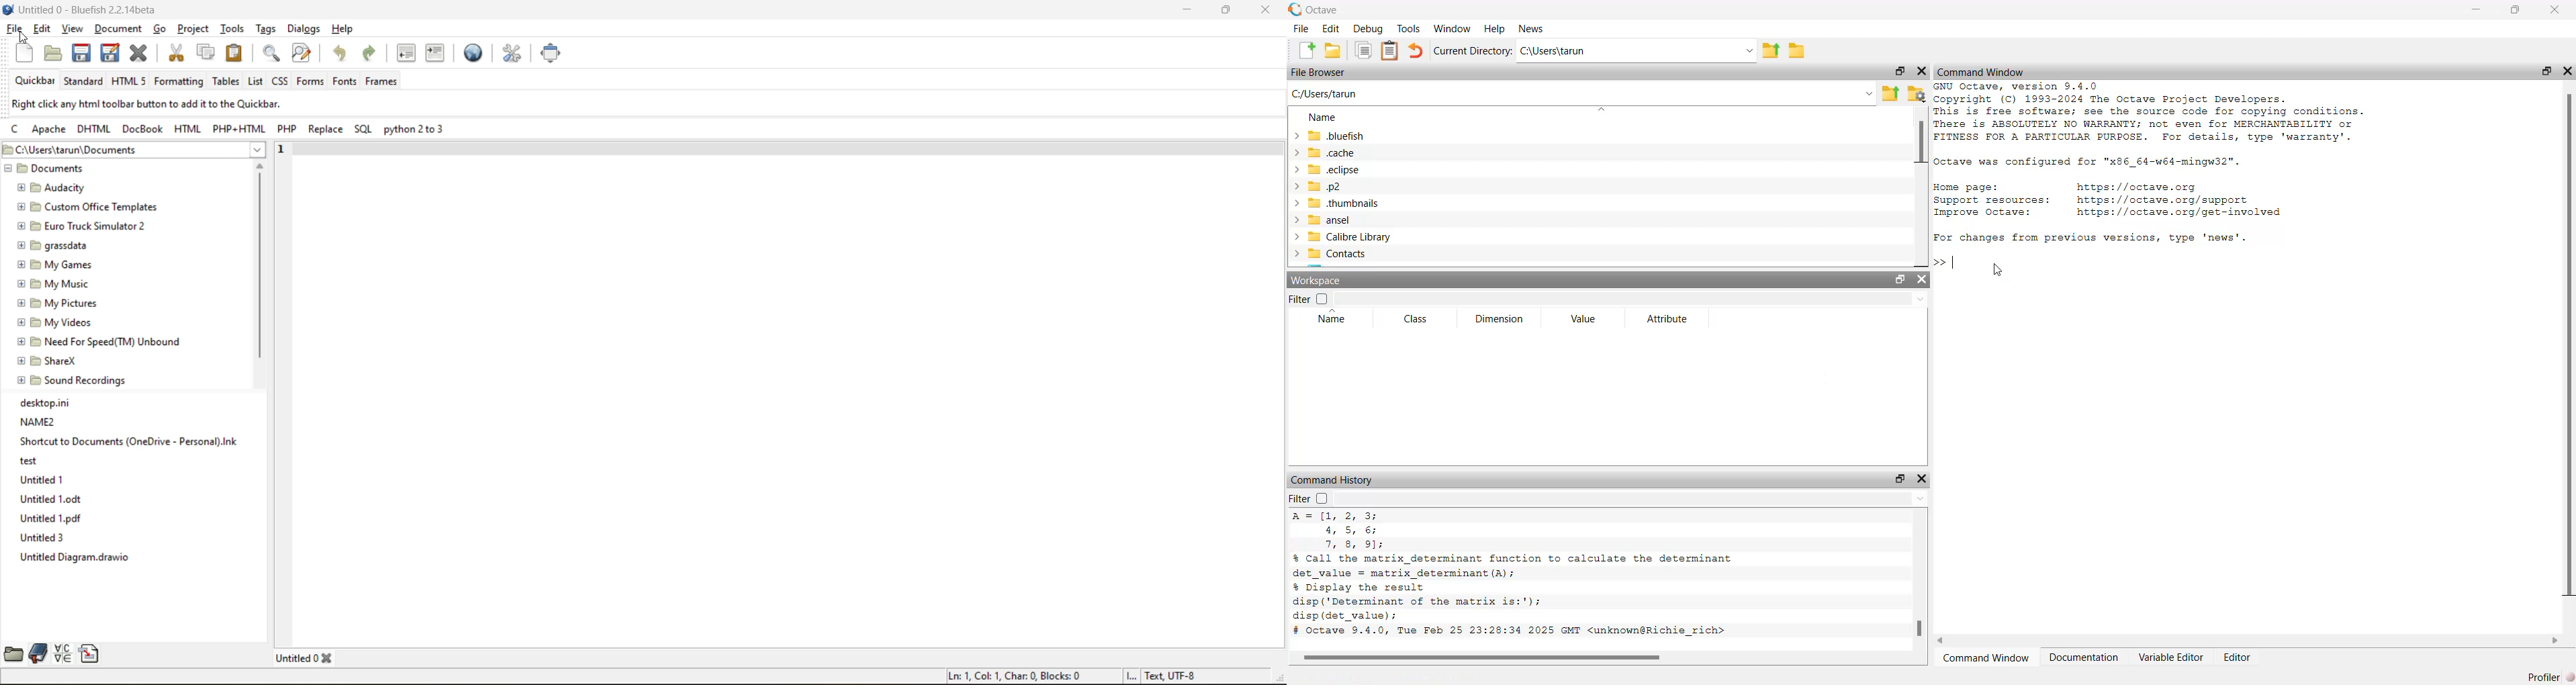  Describe the element at coordinates (58, 324) in the screenshot. I see `My Videos` at that location.